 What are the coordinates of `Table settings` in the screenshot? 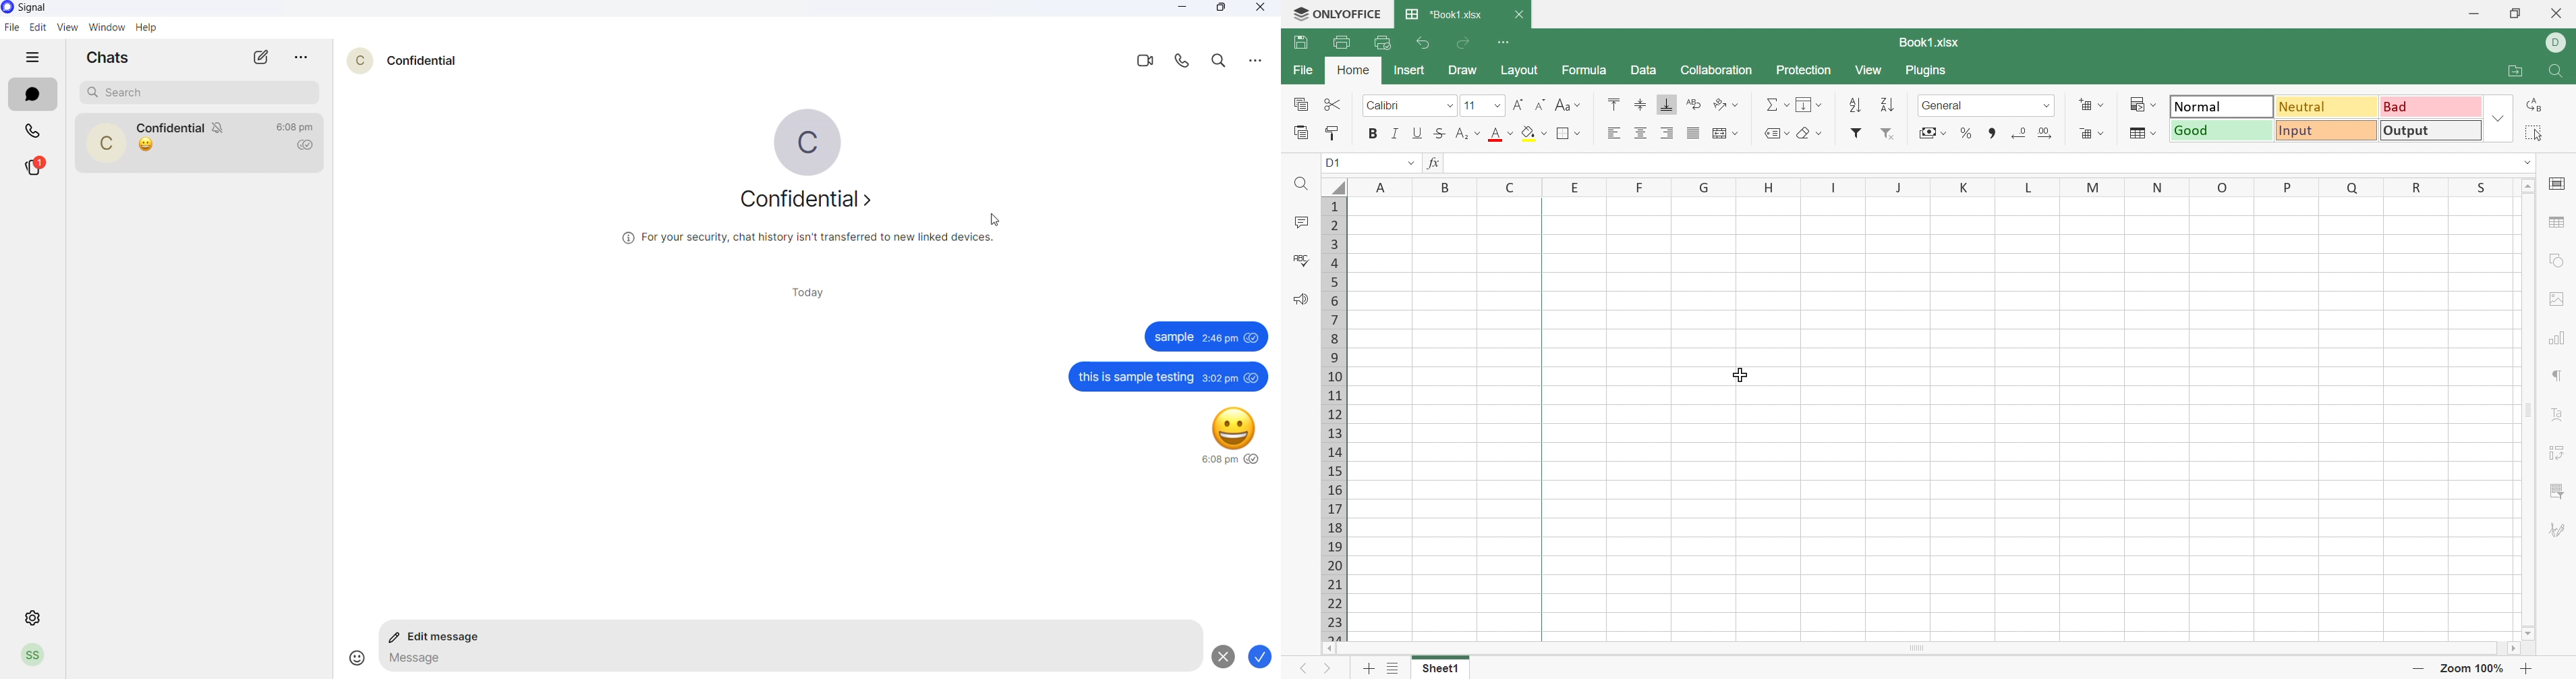 It's located at (2559, 221).